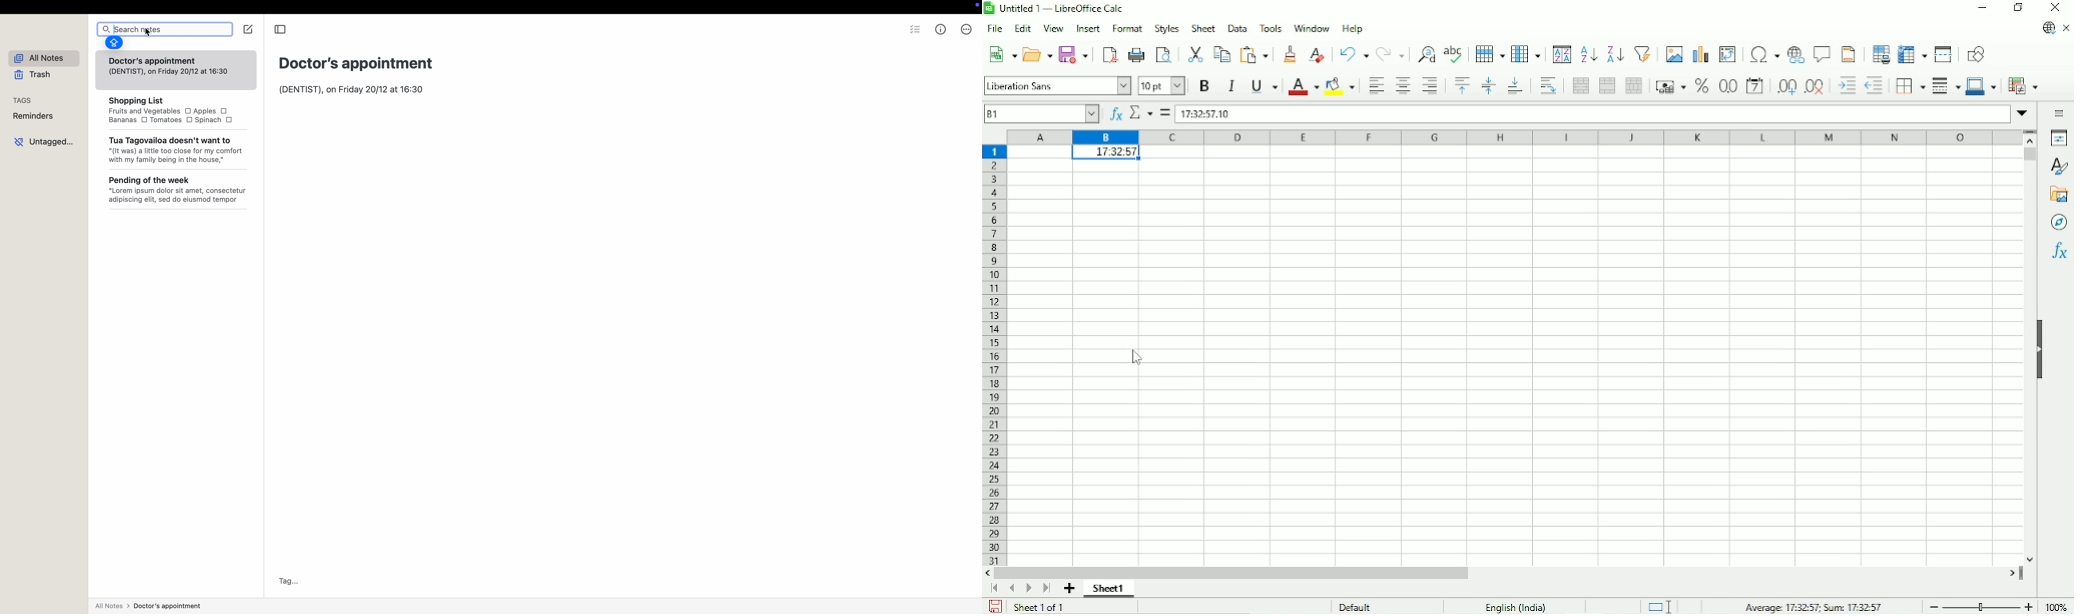 The height and width of the screenshot is (616, 2100). Describe the element at coordinates (1288, 53) in the screenshot. I see `Clone formatting` at that location.